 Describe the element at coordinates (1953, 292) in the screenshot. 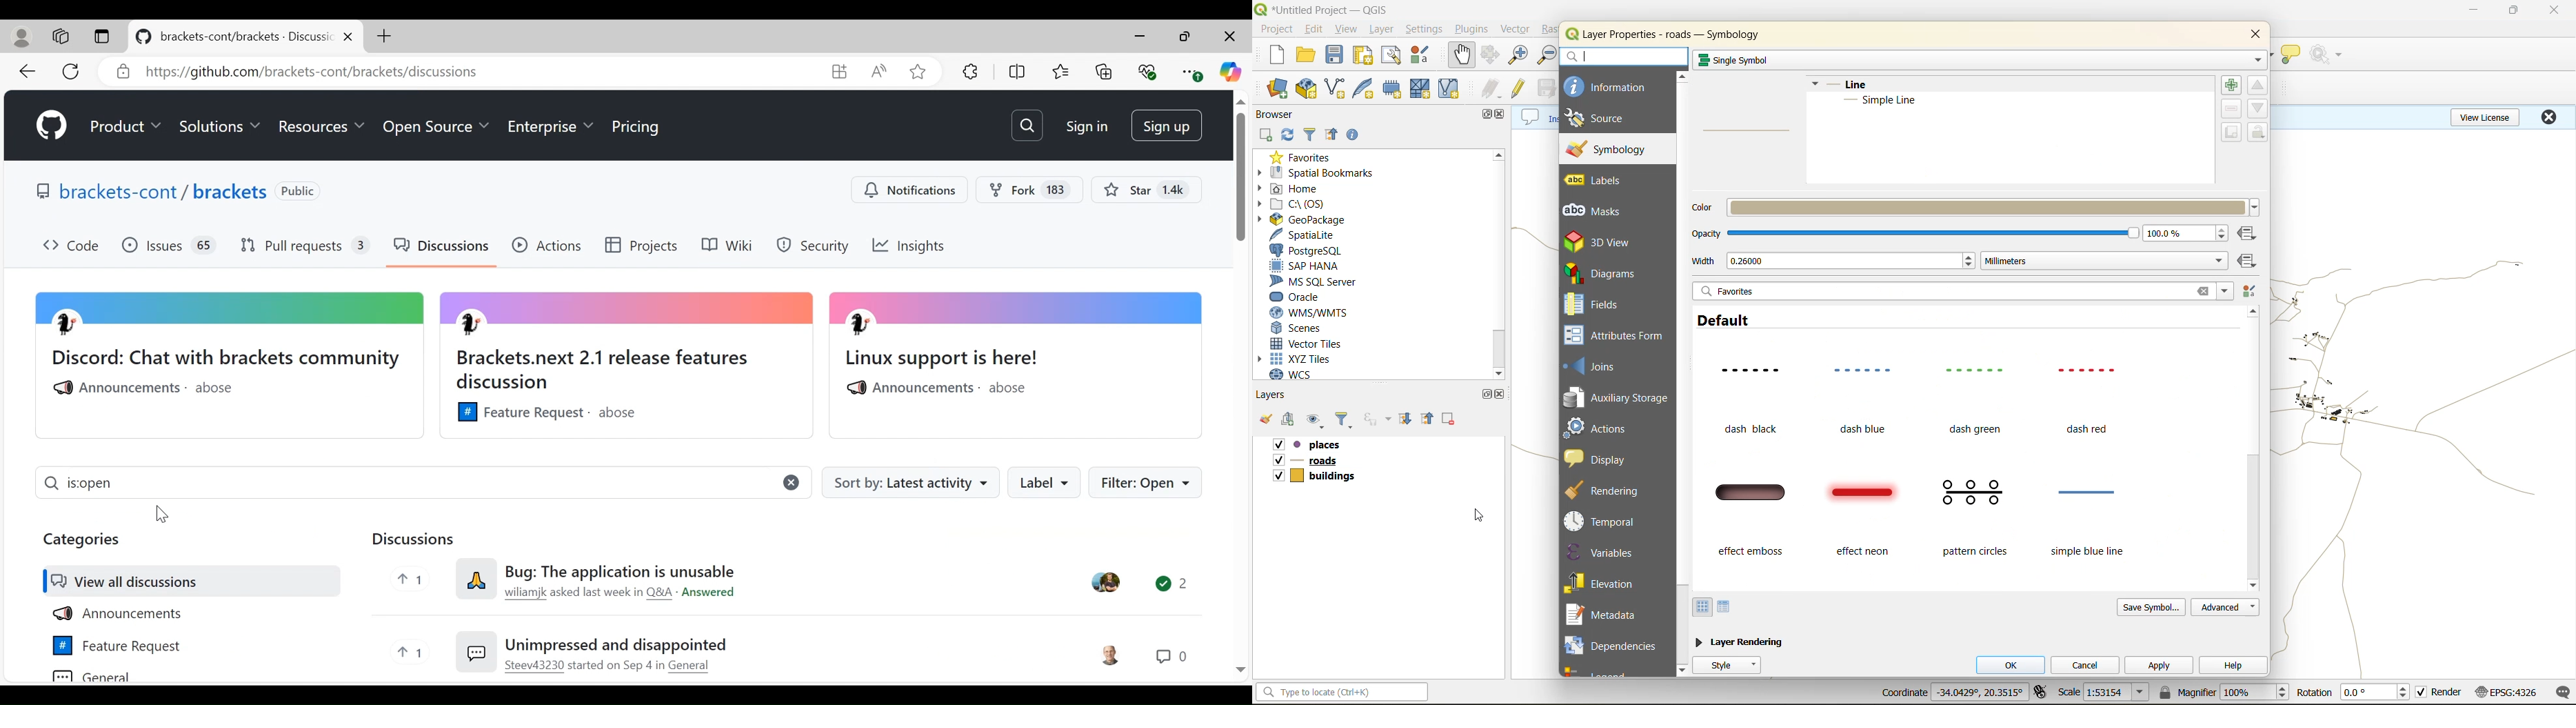

I see `favorites` at that location.